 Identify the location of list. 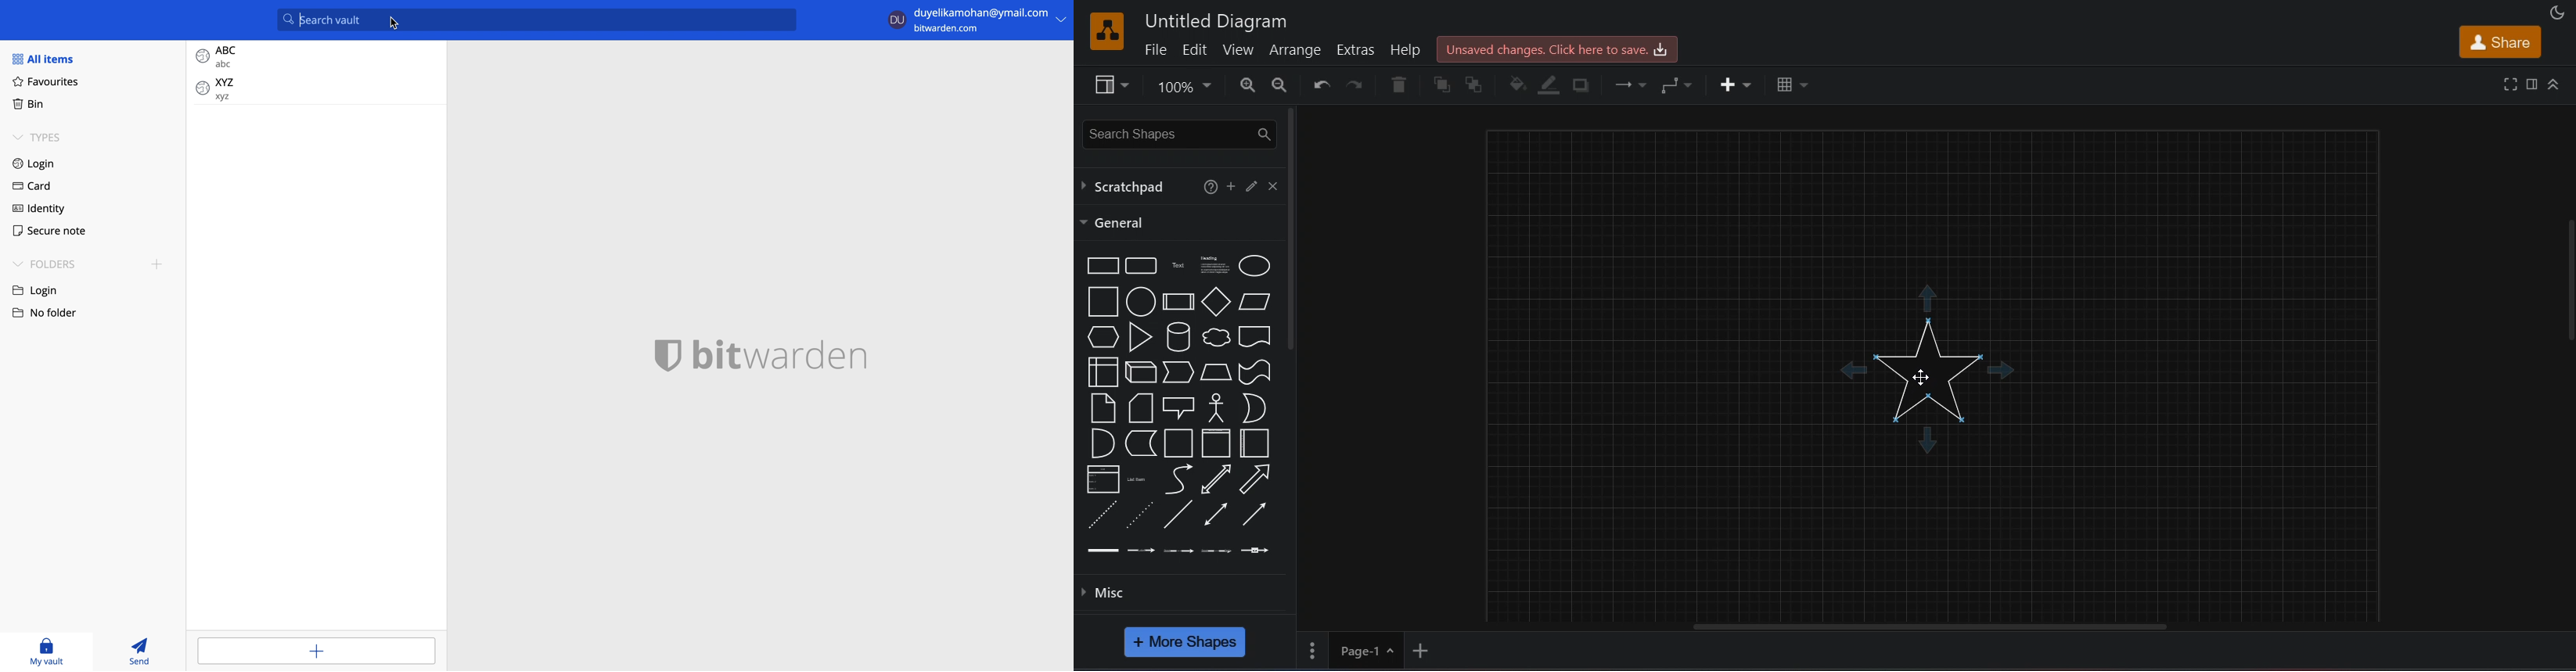
(1101, 478).